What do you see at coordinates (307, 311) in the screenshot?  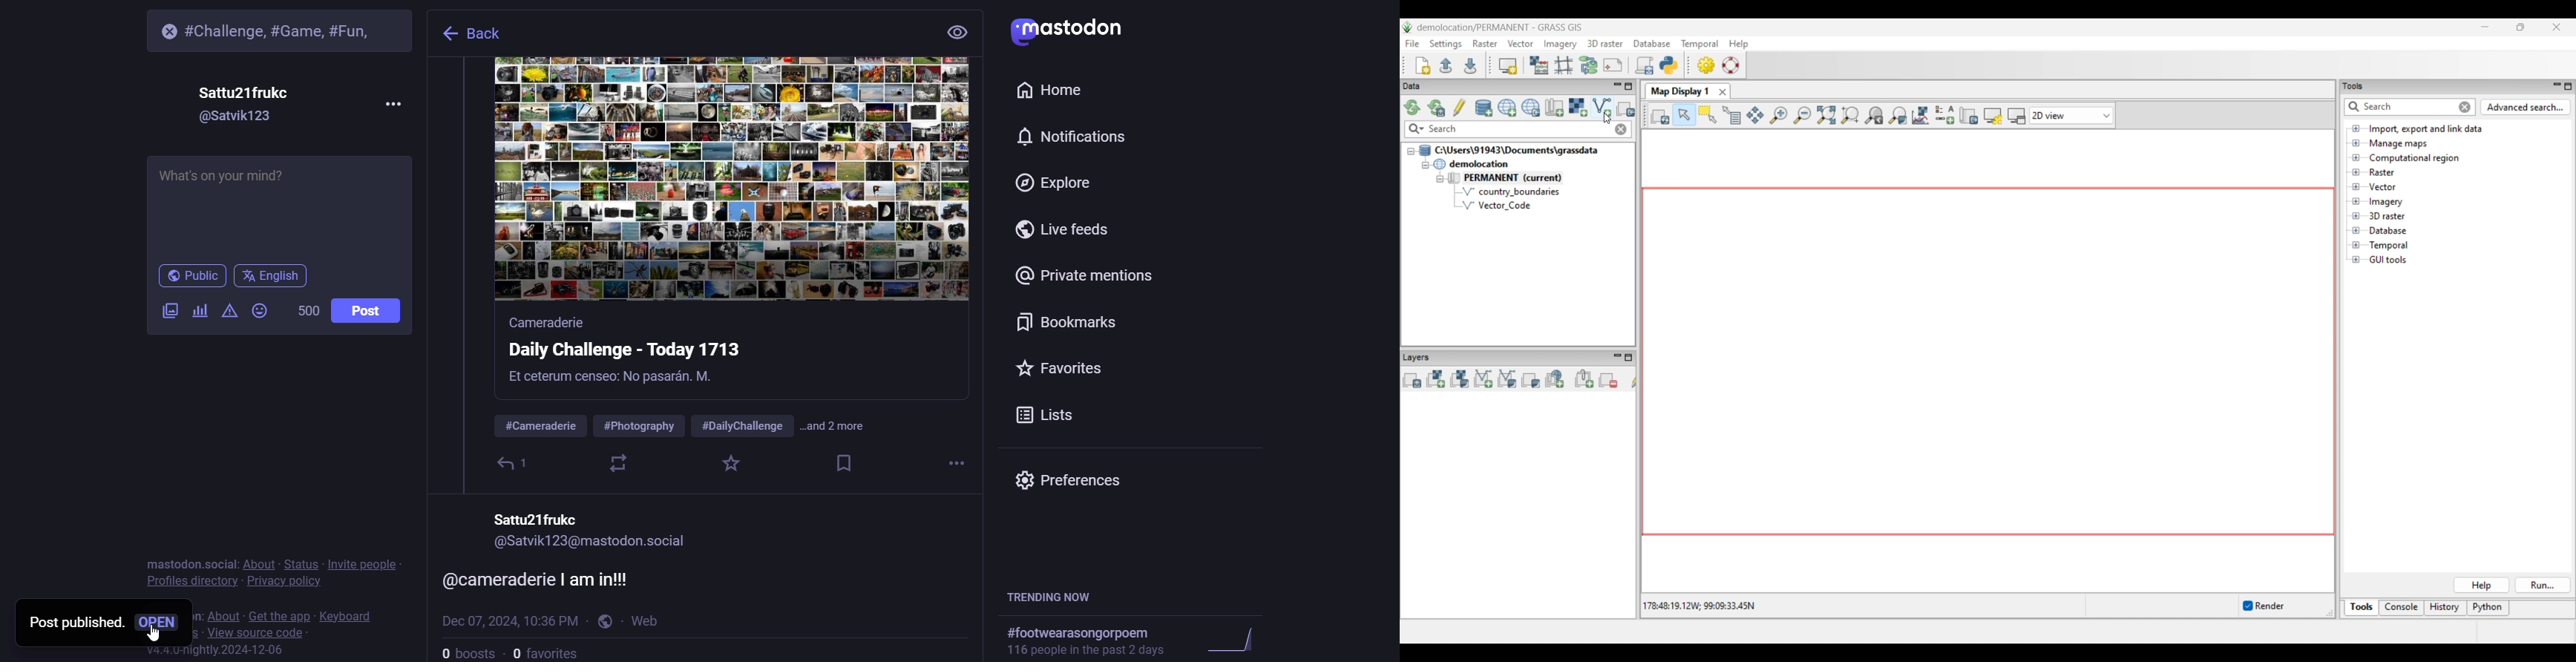 I see `word limit` at bounding box center [307, 311].